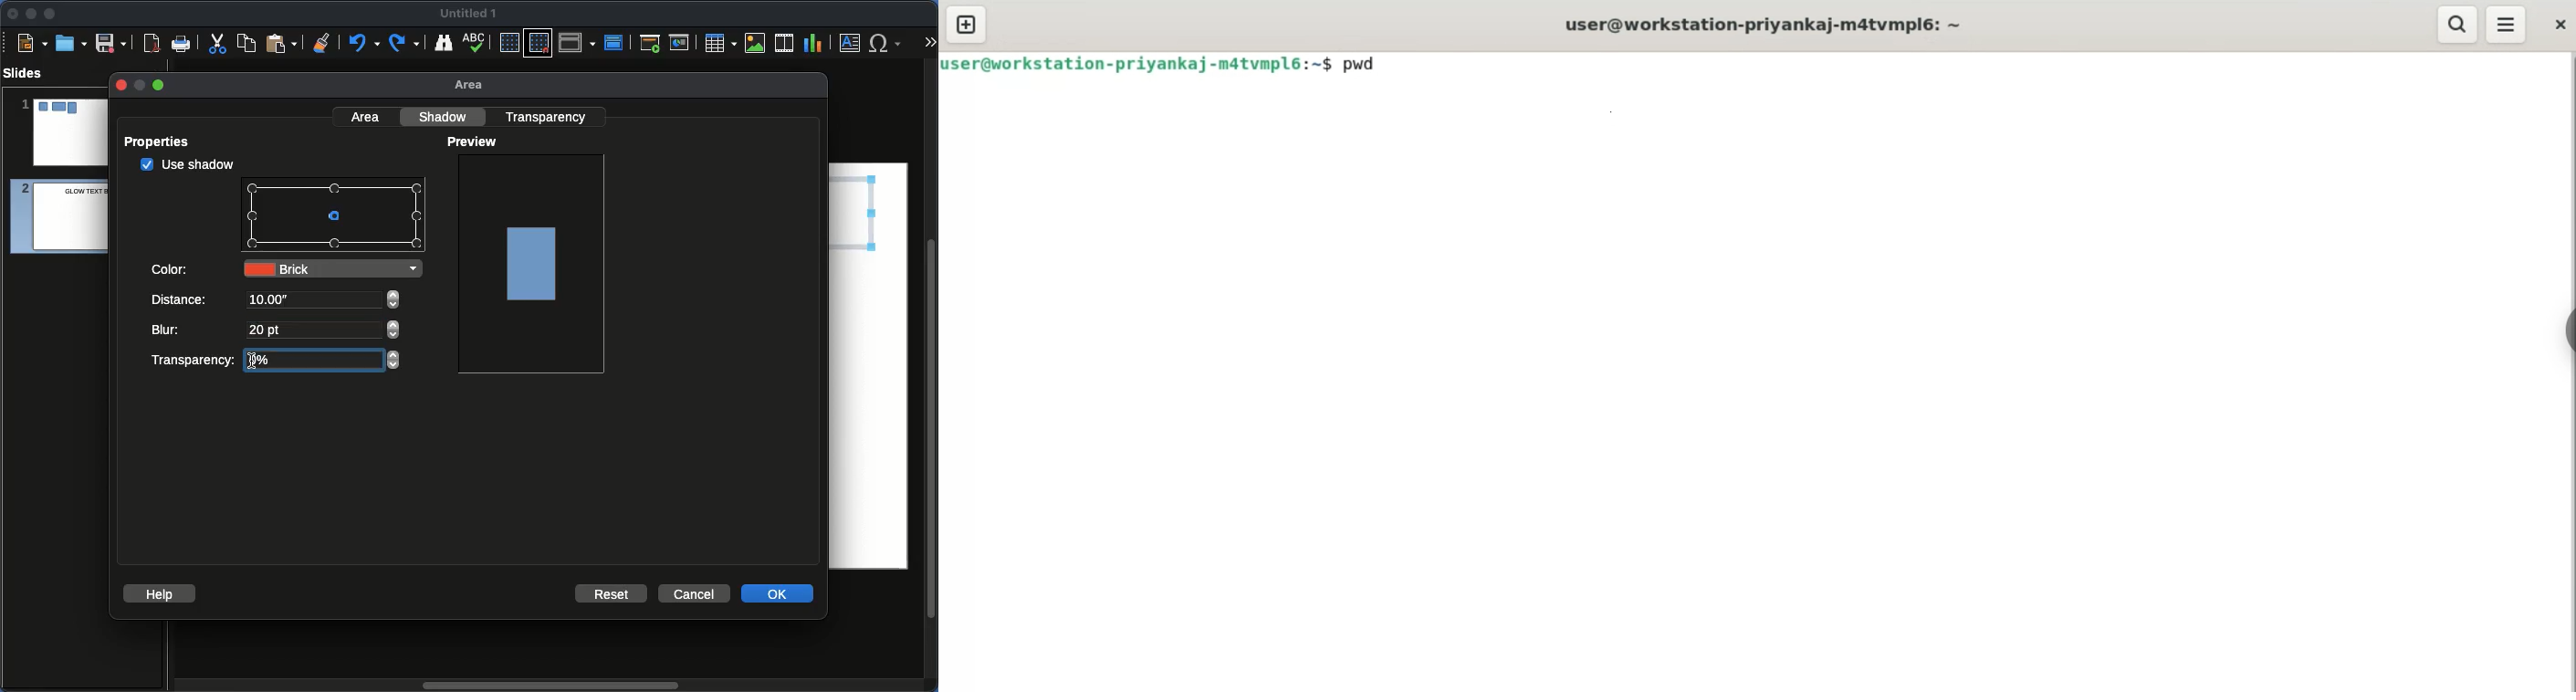 The image size is (2576, 700). I want to click on Find, so click(443, 42).